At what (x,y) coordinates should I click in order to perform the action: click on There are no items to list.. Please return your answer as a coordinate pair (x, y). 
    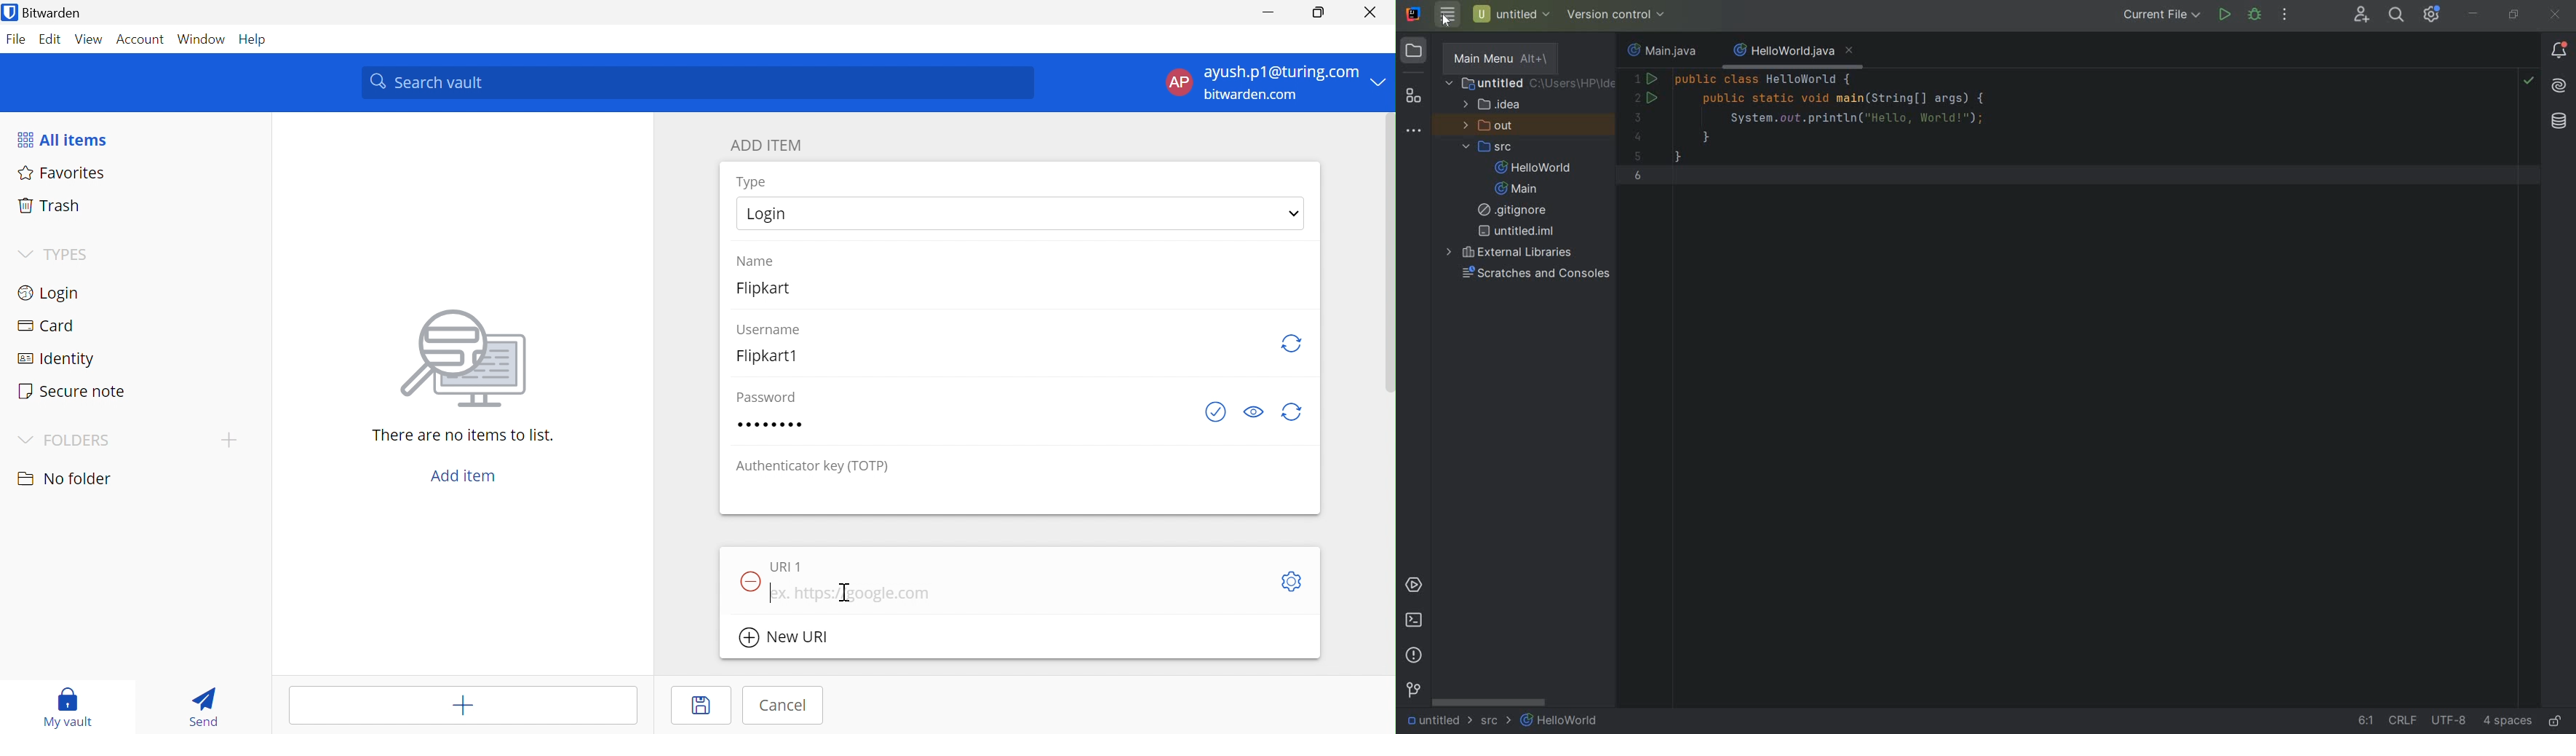
    Looking at the image, I should click on (464, 437).